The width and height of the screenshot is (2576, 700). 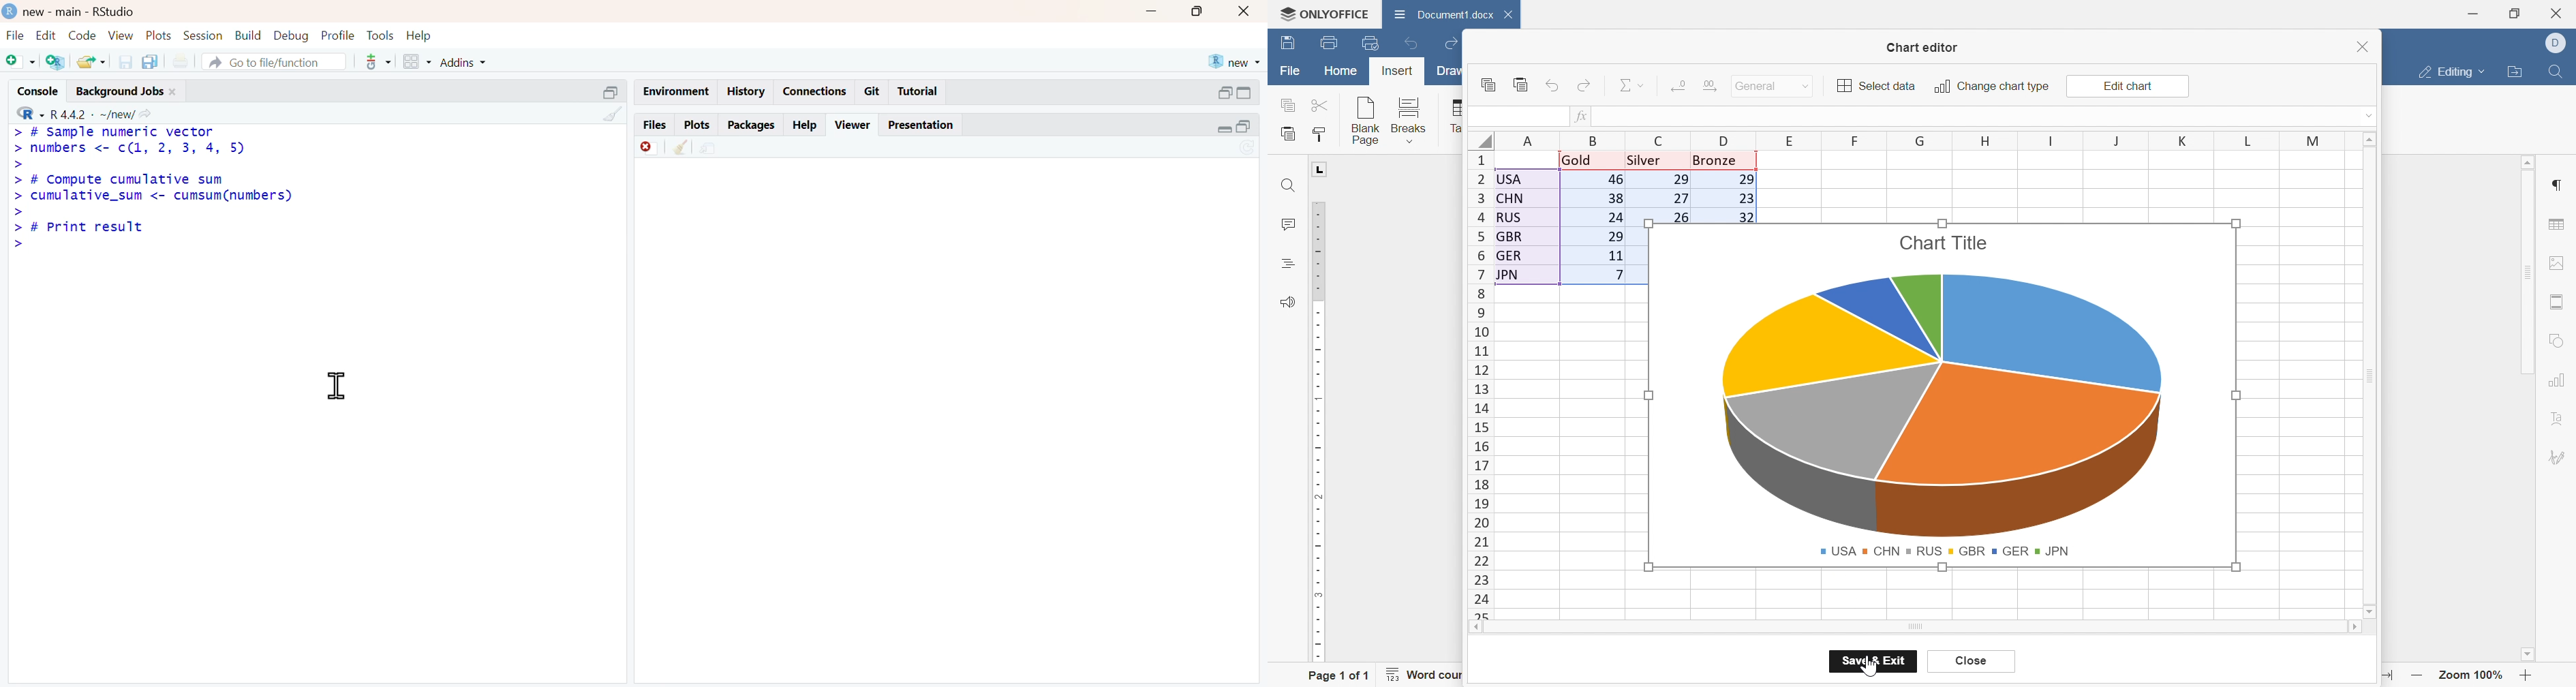 I want to click on close, so click(x=173, y=92).